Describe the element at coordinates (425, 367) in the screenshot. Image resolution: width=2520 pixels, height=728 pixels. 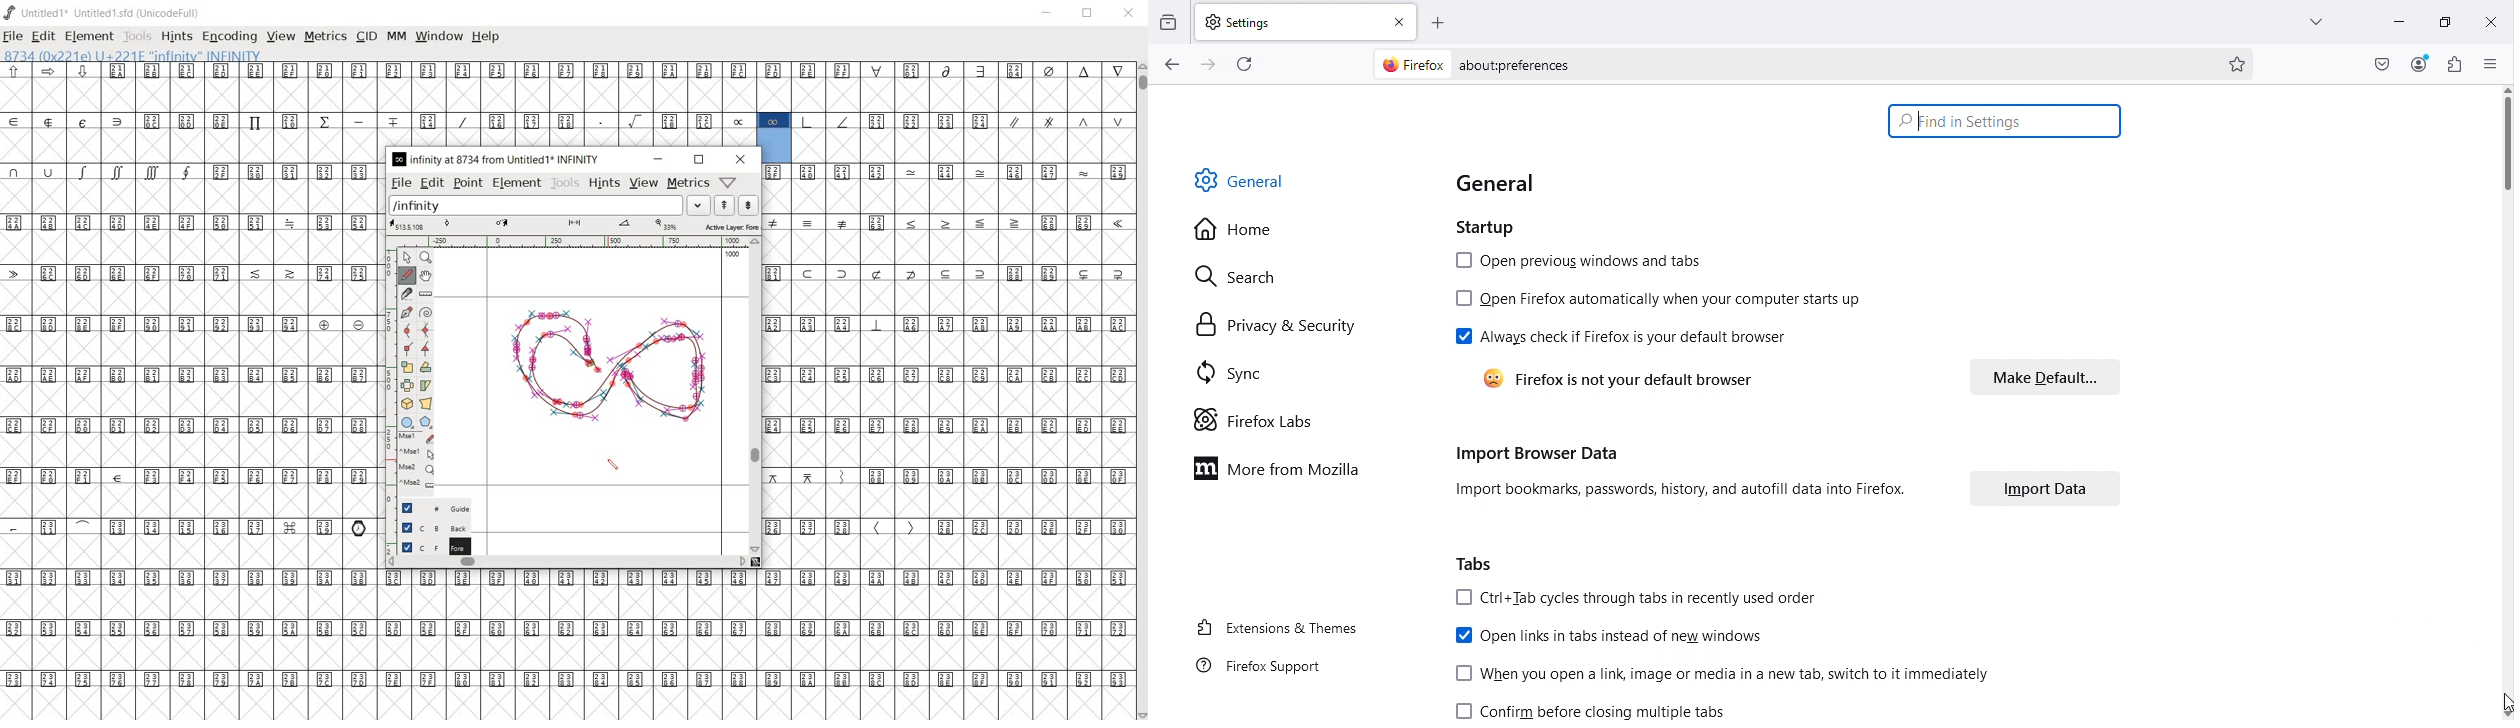
I see `Rotate the selection` at that location.